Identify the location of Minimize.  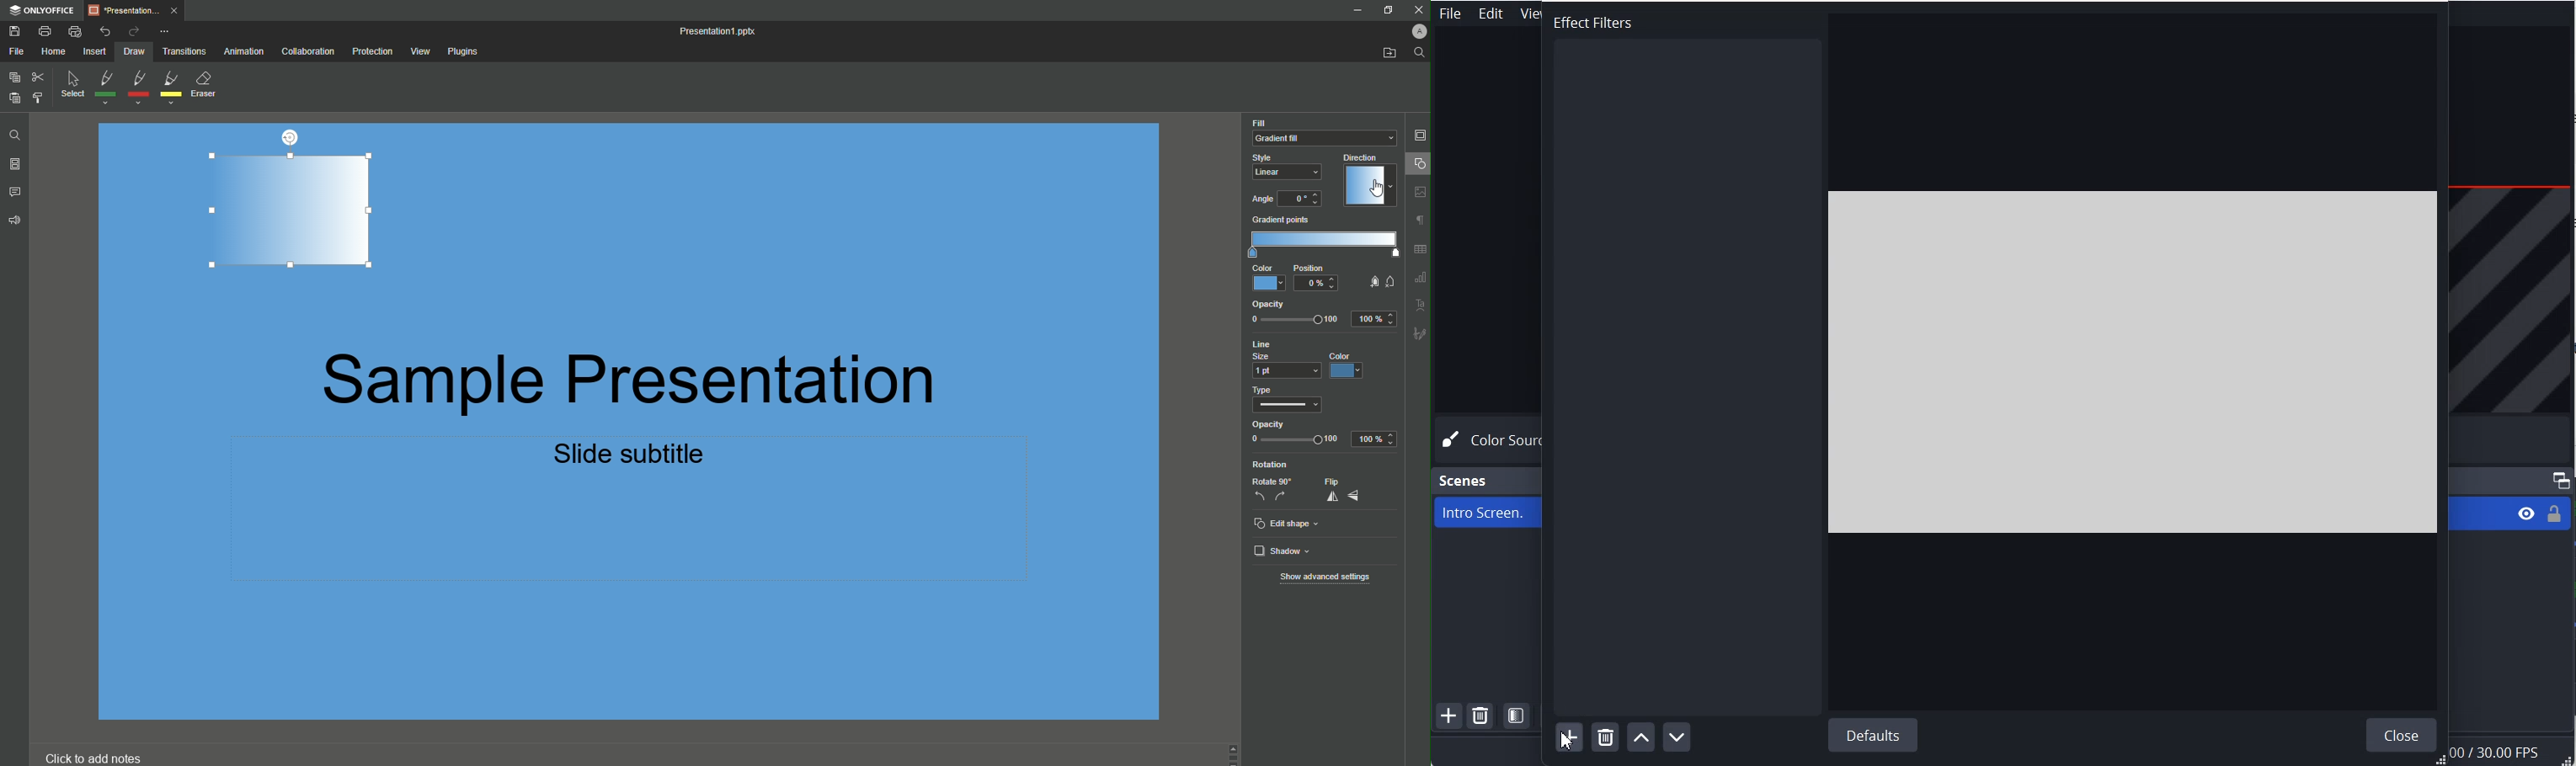
(1357, 10).